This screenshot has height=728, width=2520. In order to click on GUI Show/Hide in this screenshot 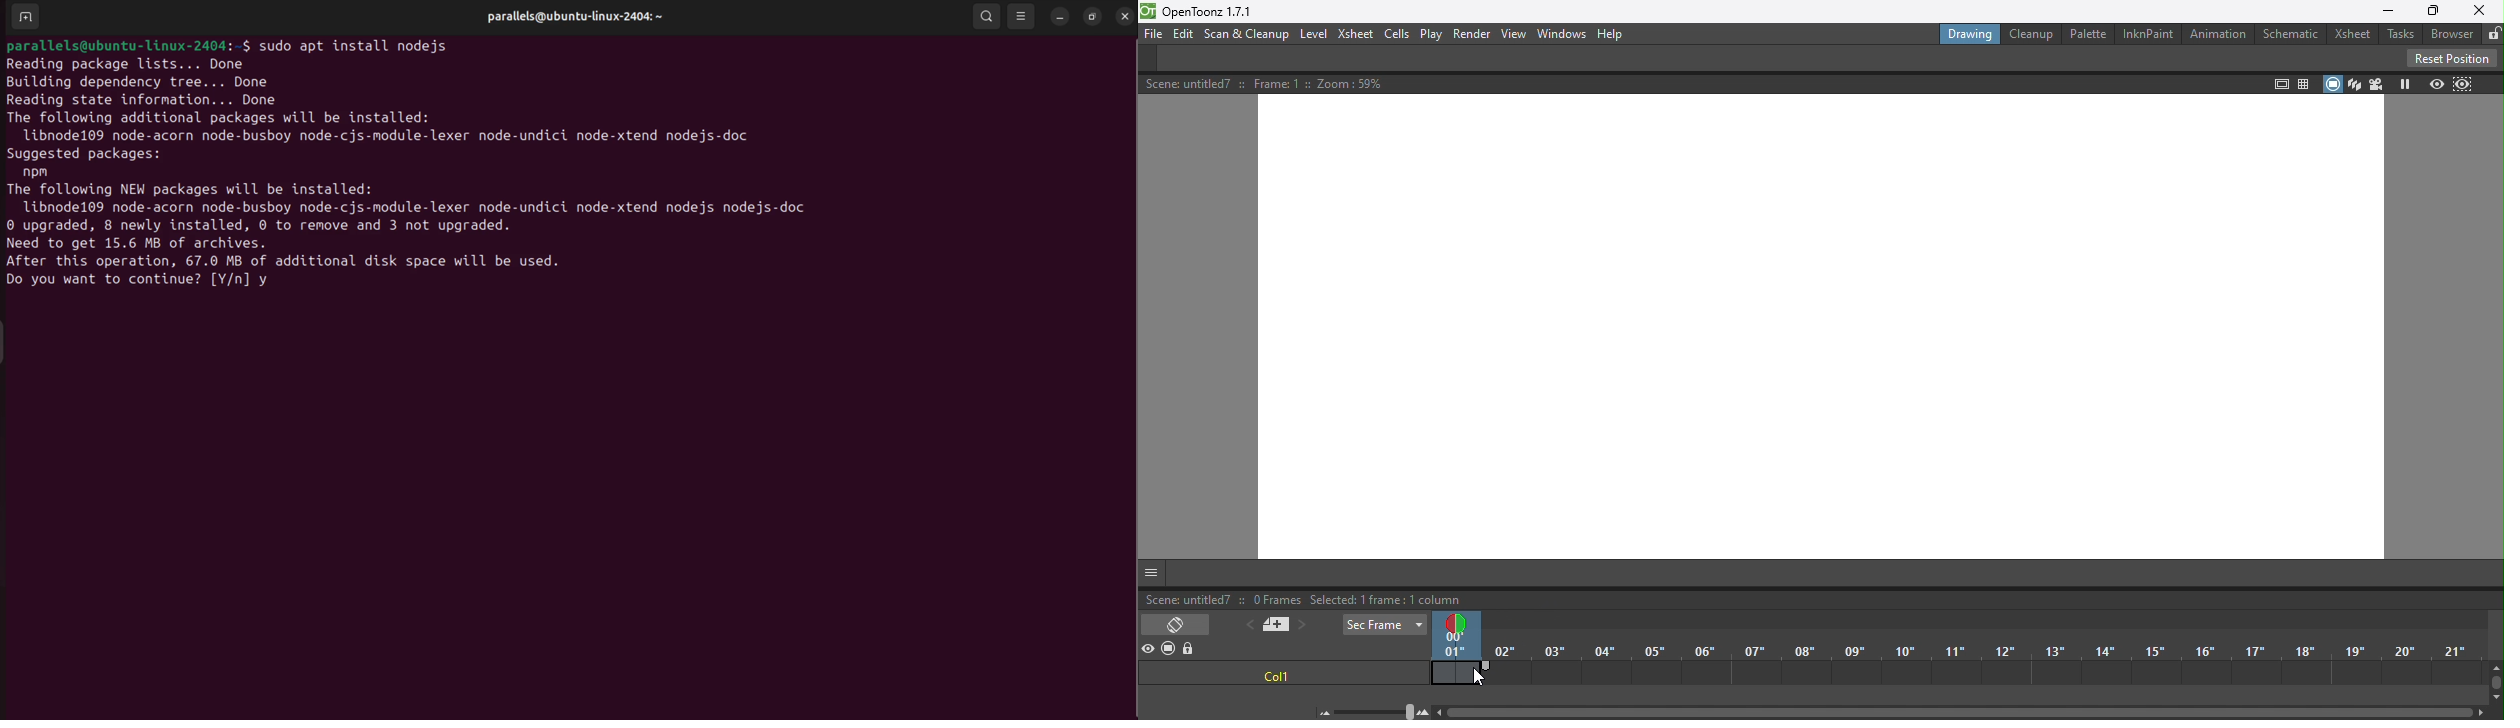, I will do `click(1152, 573)`.